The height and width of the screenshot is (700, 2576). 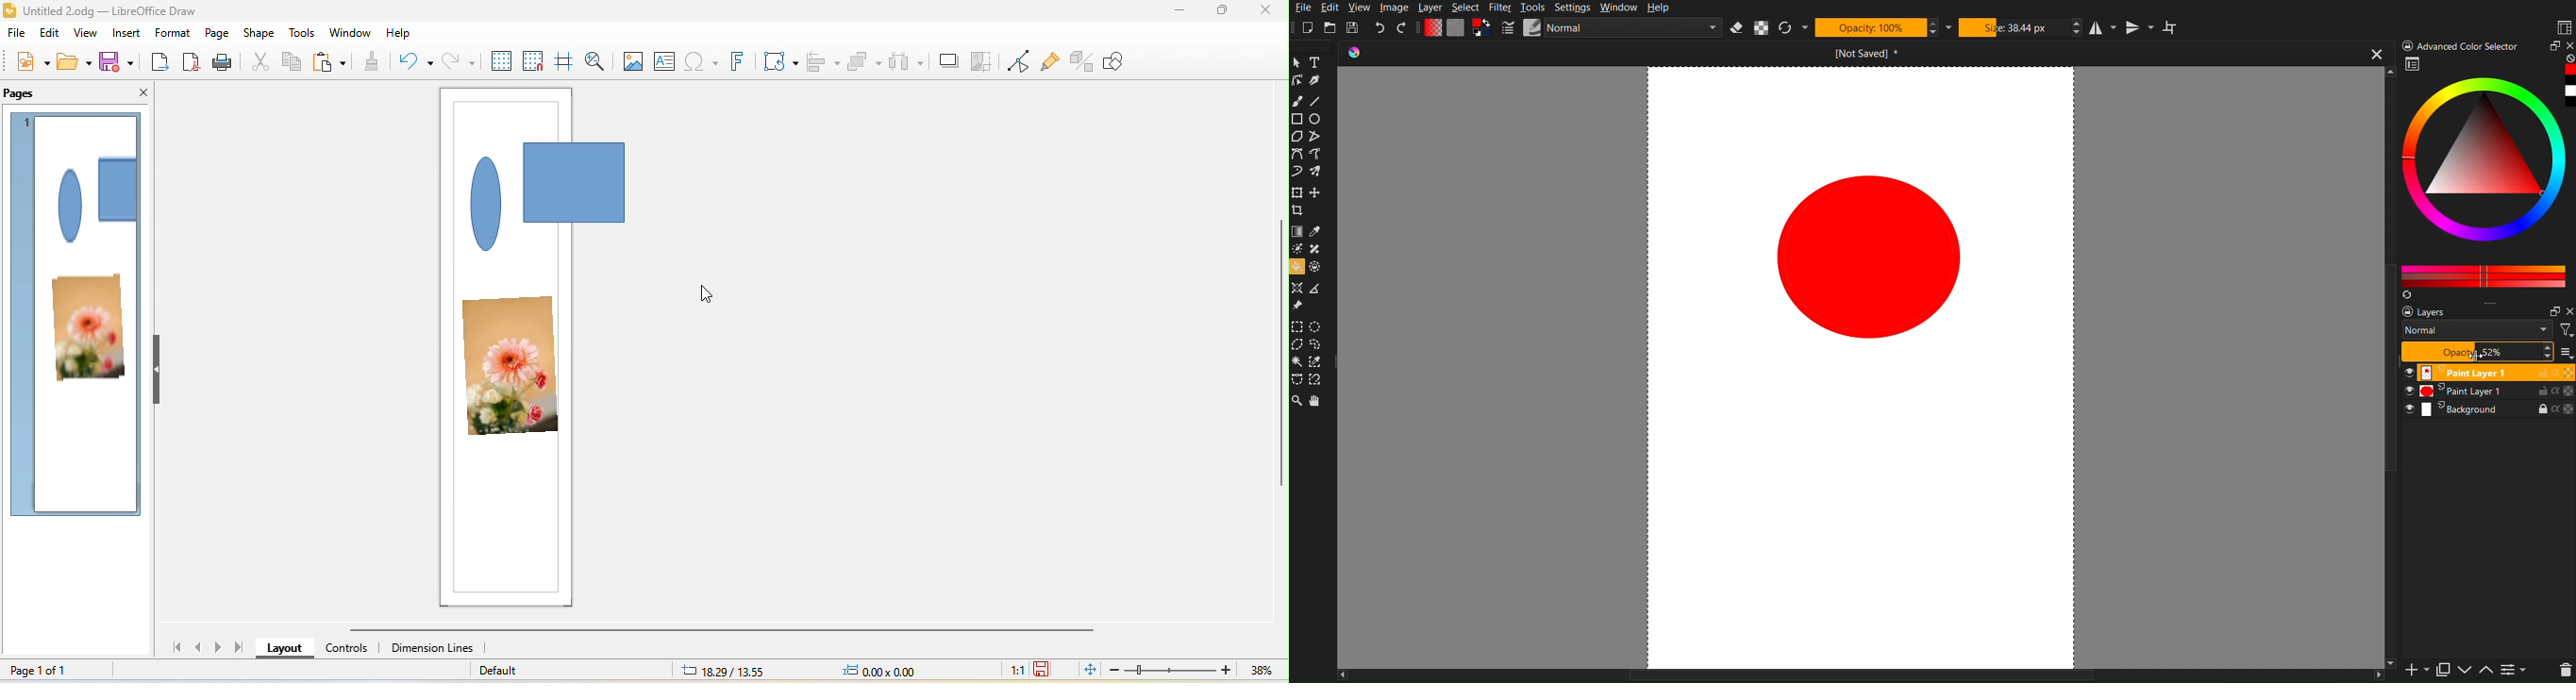 What do you see at coordinates (26, 123) in the screenshot?
I see `page 1` at bounding box center [26, 123].